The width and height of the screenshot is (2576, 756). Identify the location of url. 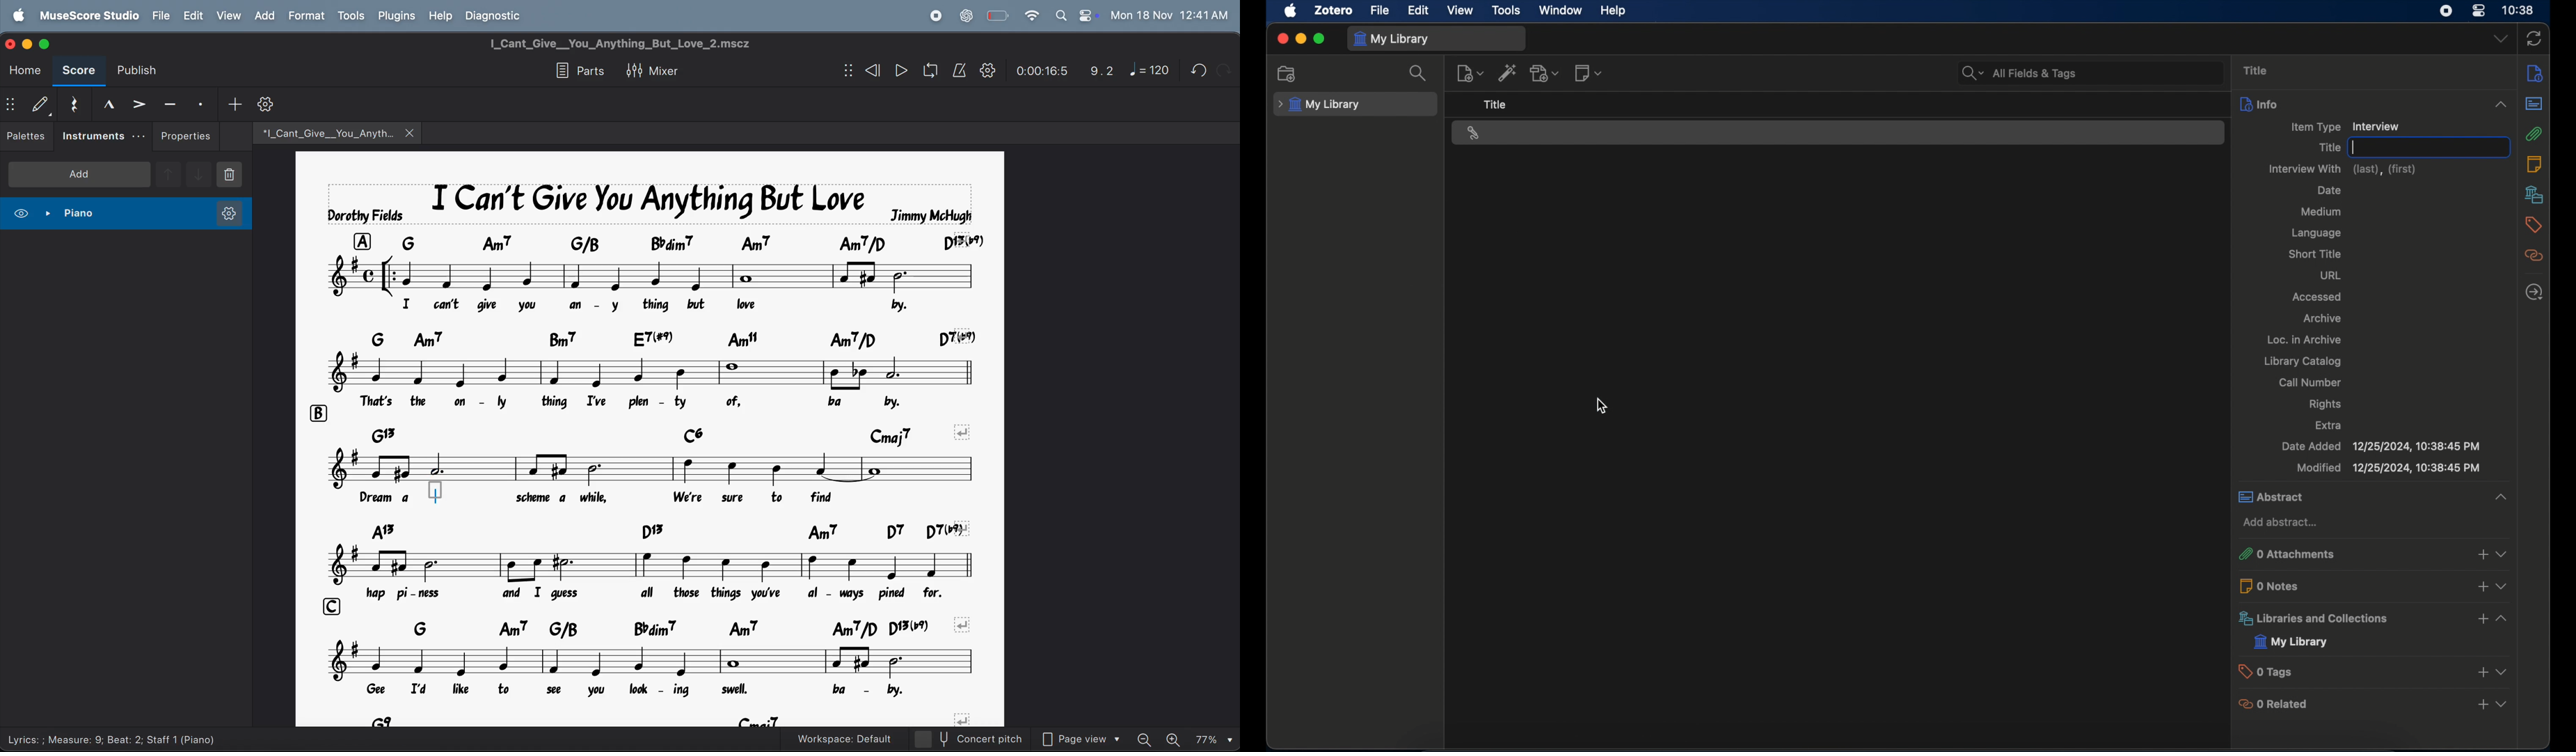
(2332, 276).